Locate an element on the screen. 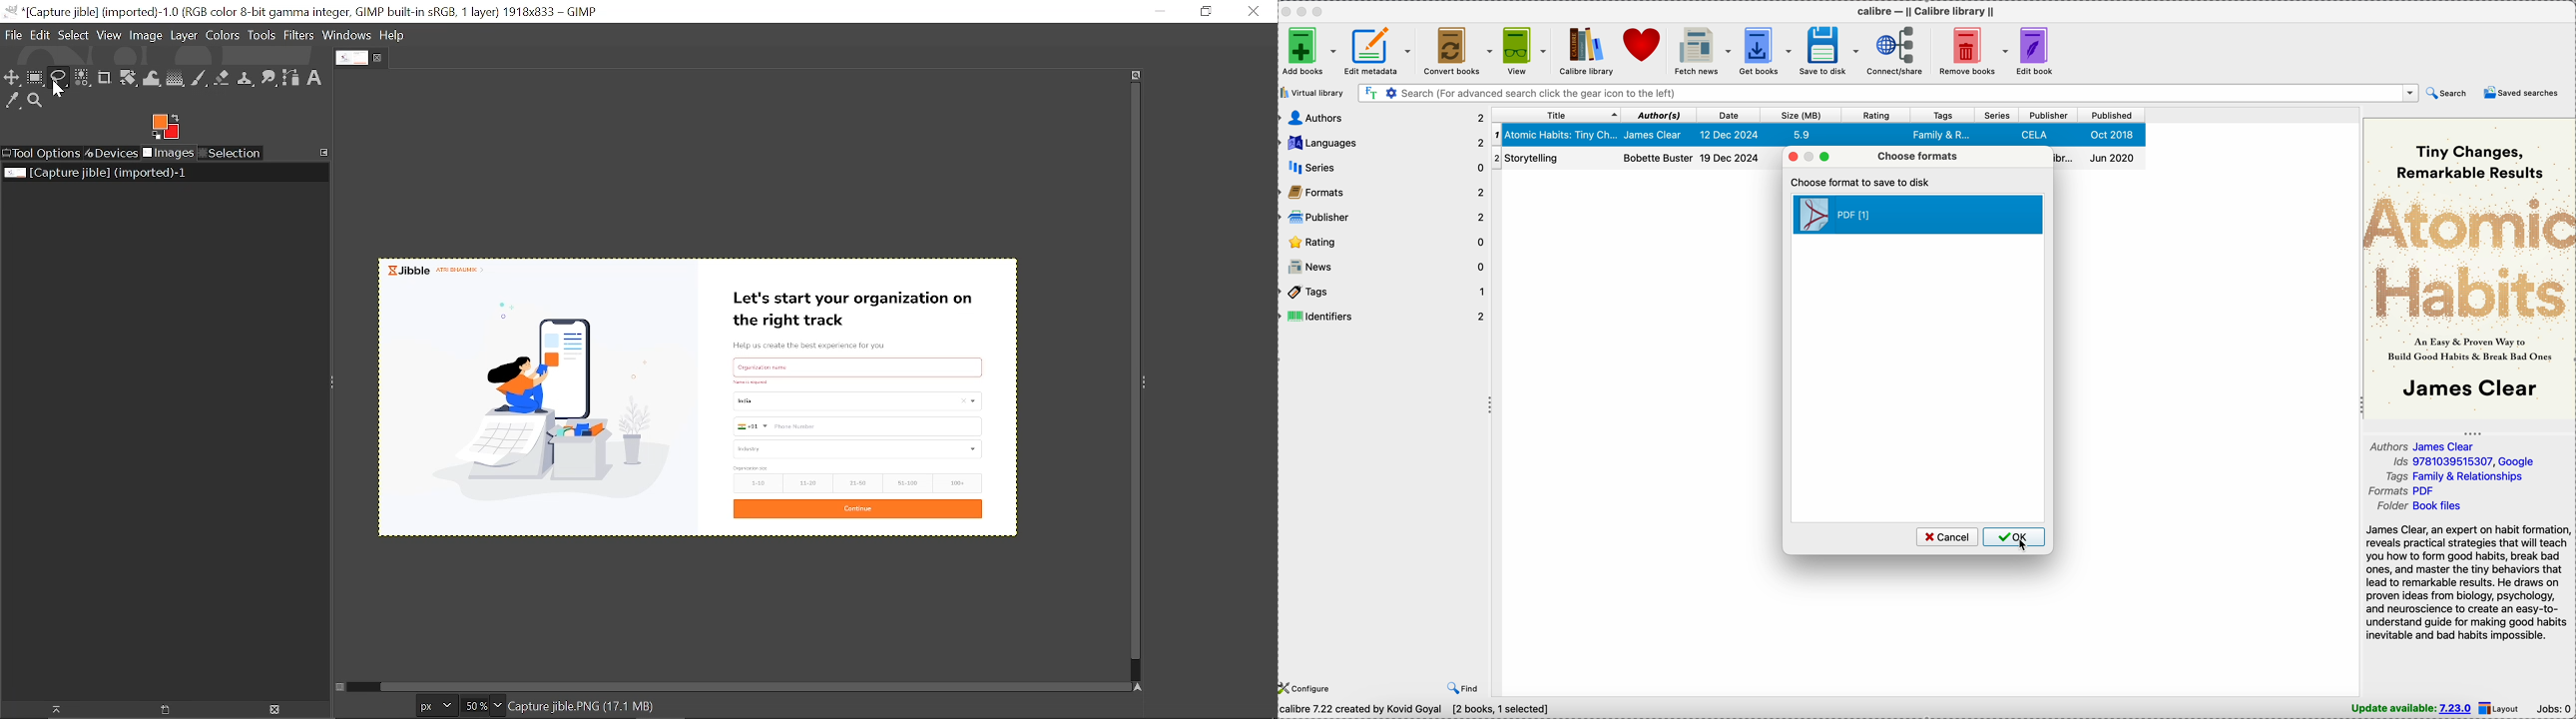  Image is located at coordinates (146, 34).